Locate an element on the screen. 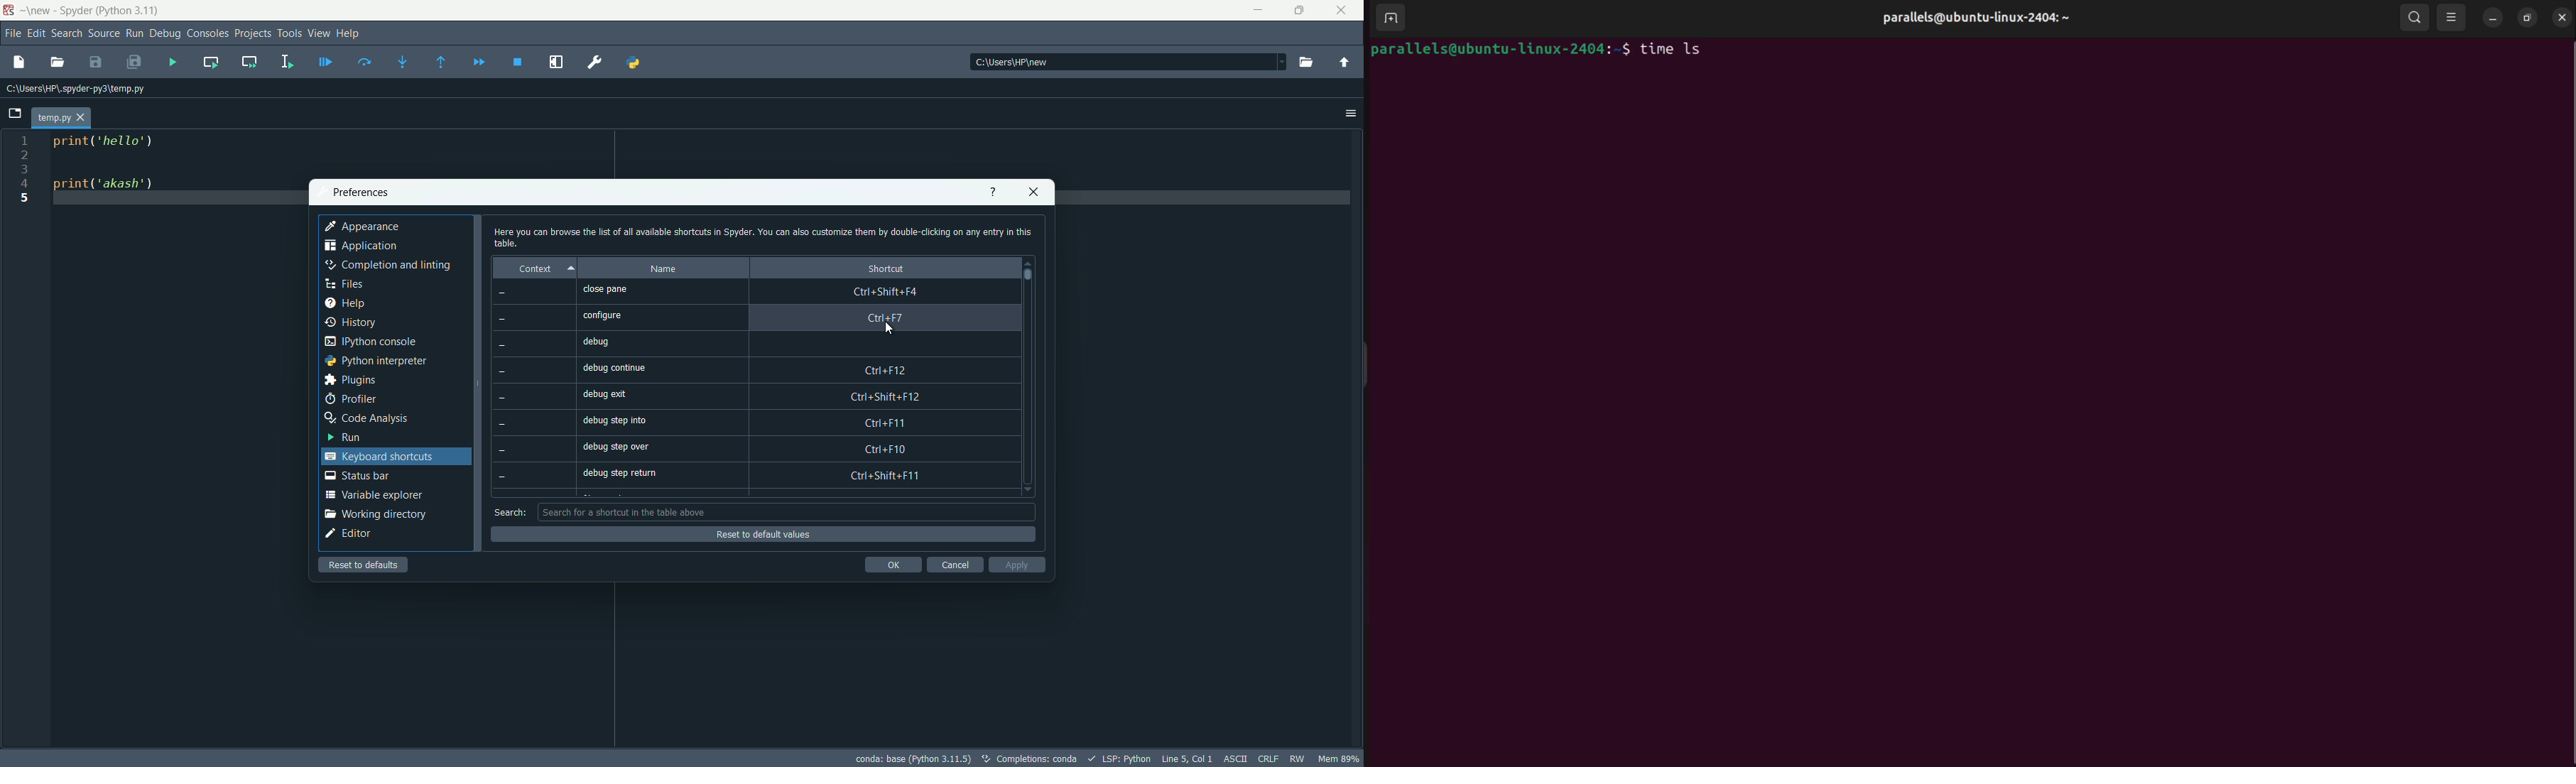  consoles menu is located at coordinates (208, 33).